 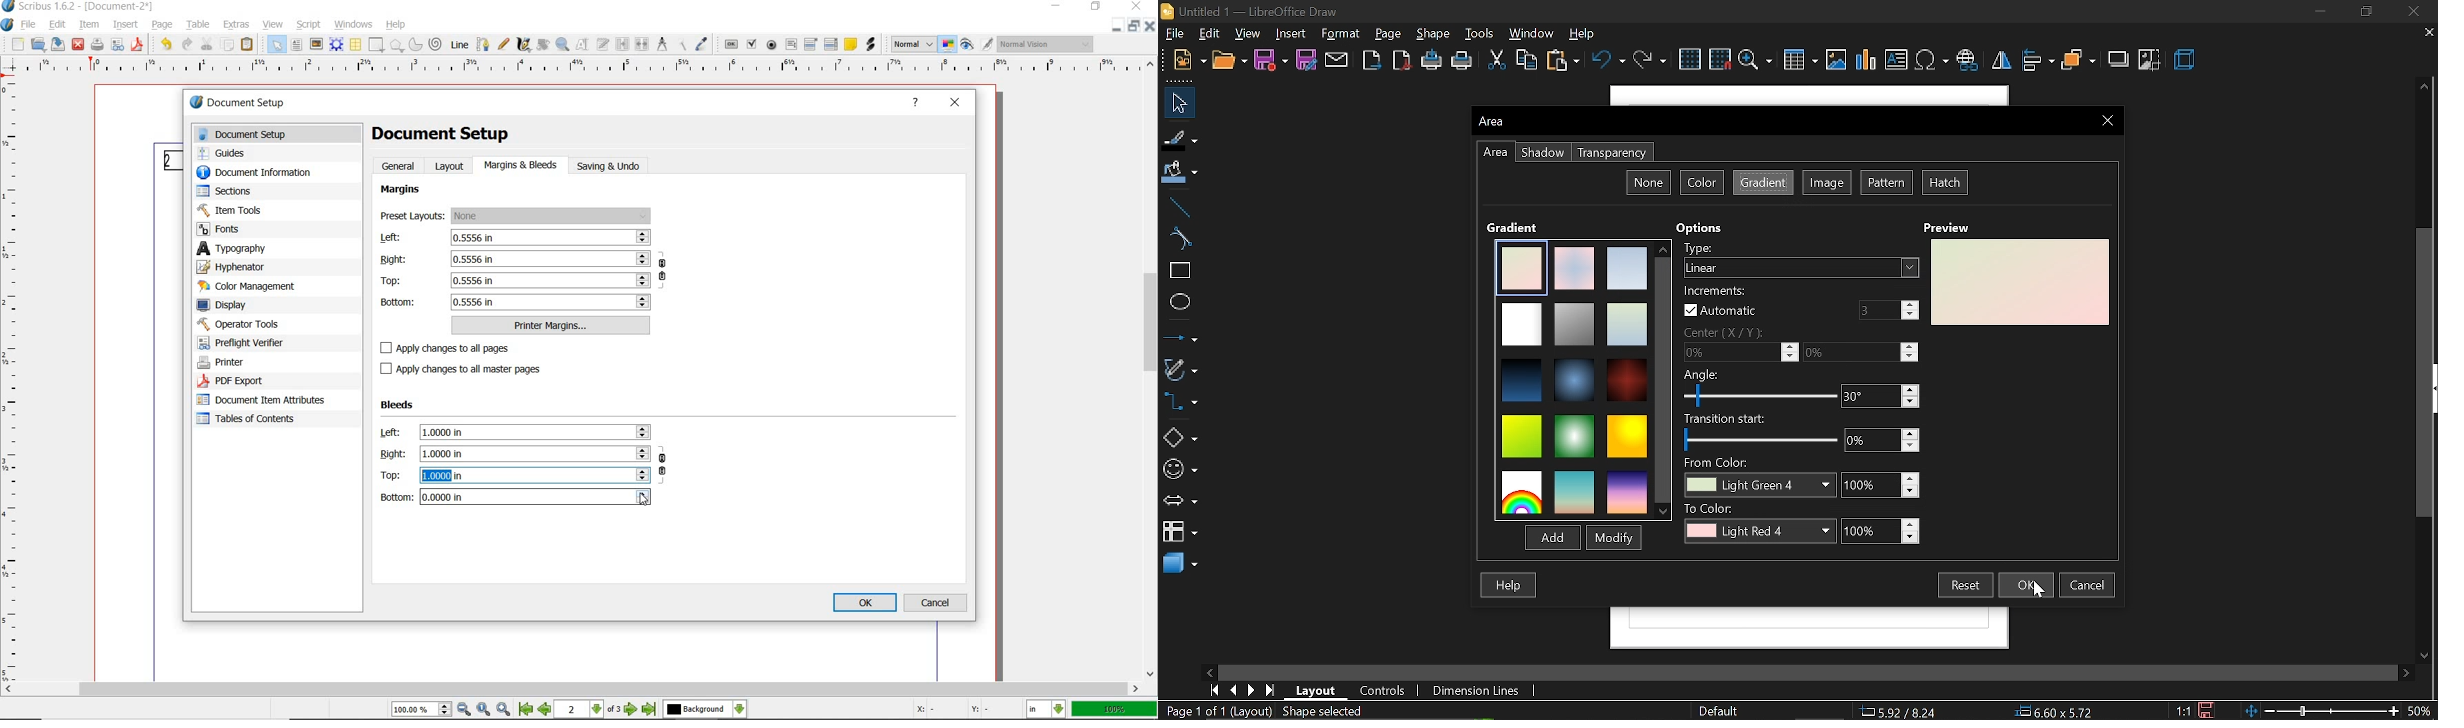 What do you see at coordinates (1308, 61) in the screenshot?
I see `save as` at bounding box center [1308, 61].